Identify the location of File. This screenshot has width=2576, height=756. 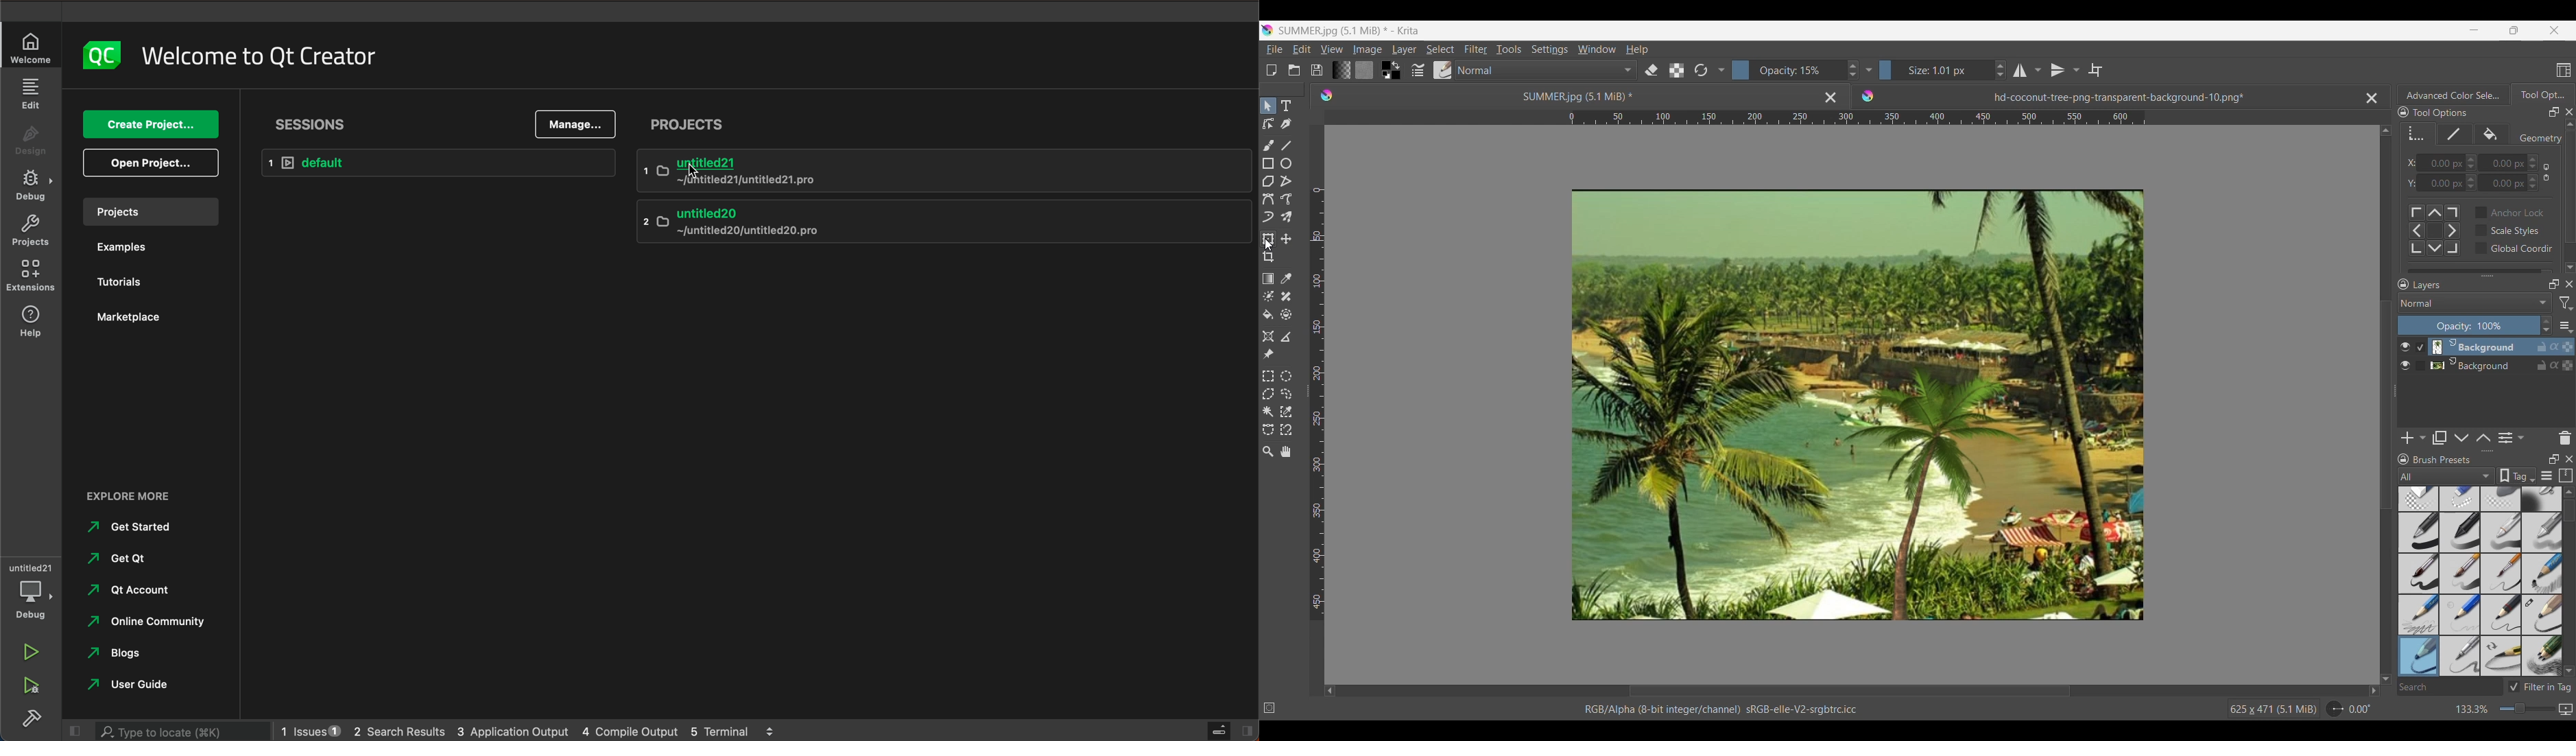
(1274, 49).